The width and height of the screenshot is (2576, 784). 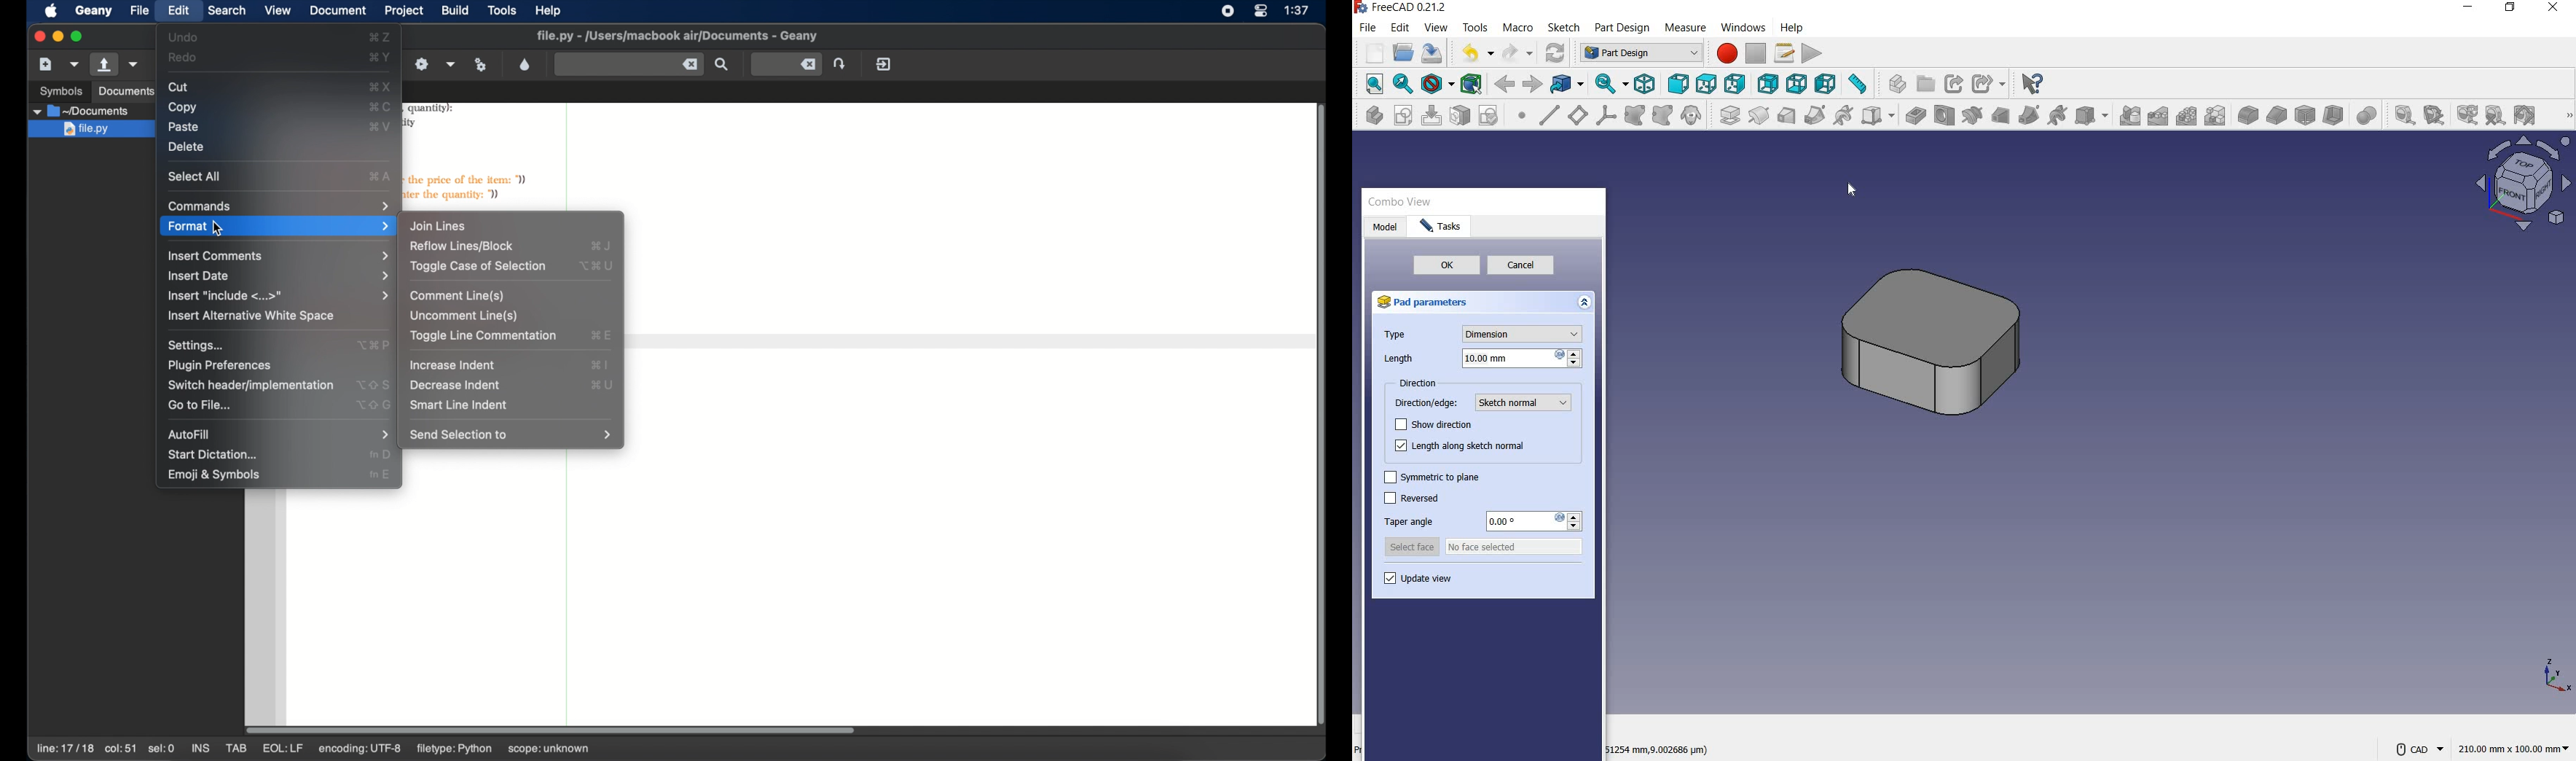 What do you see at coordinates (2496, 117) in the screenshot?
I see `clear all` at bounding box center [2496, 117].